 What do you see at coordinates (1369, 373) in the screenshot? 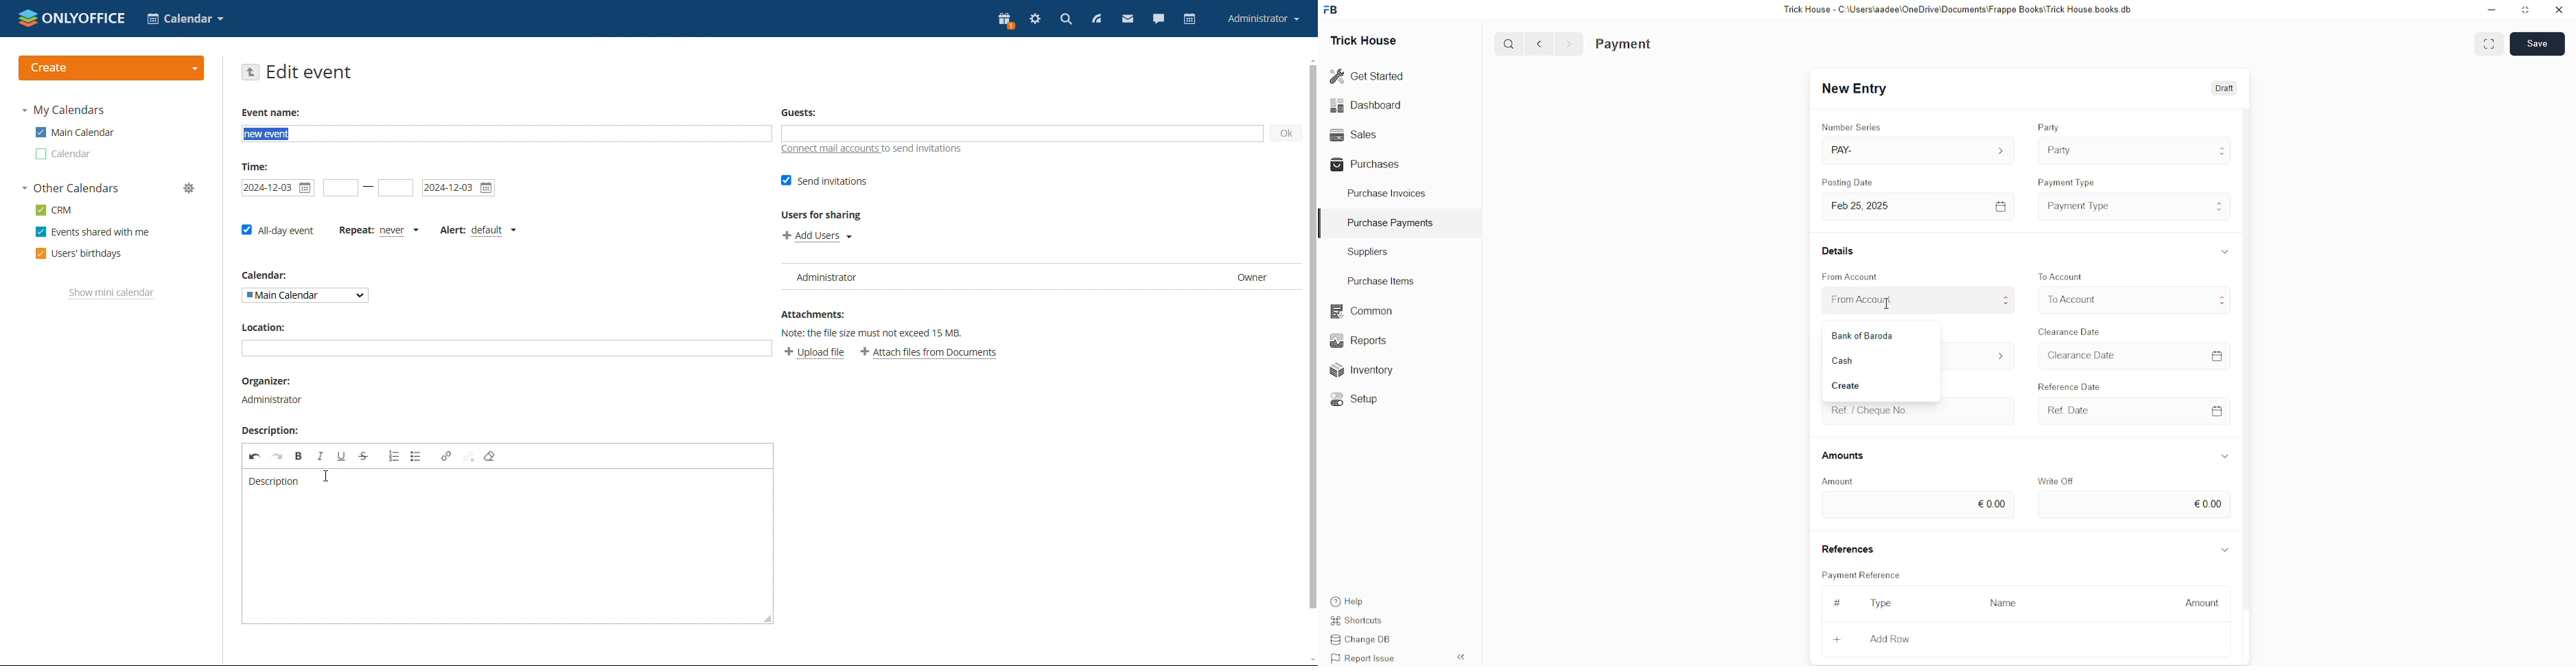
I see `Inventory` at bounding box center [1369, 373].